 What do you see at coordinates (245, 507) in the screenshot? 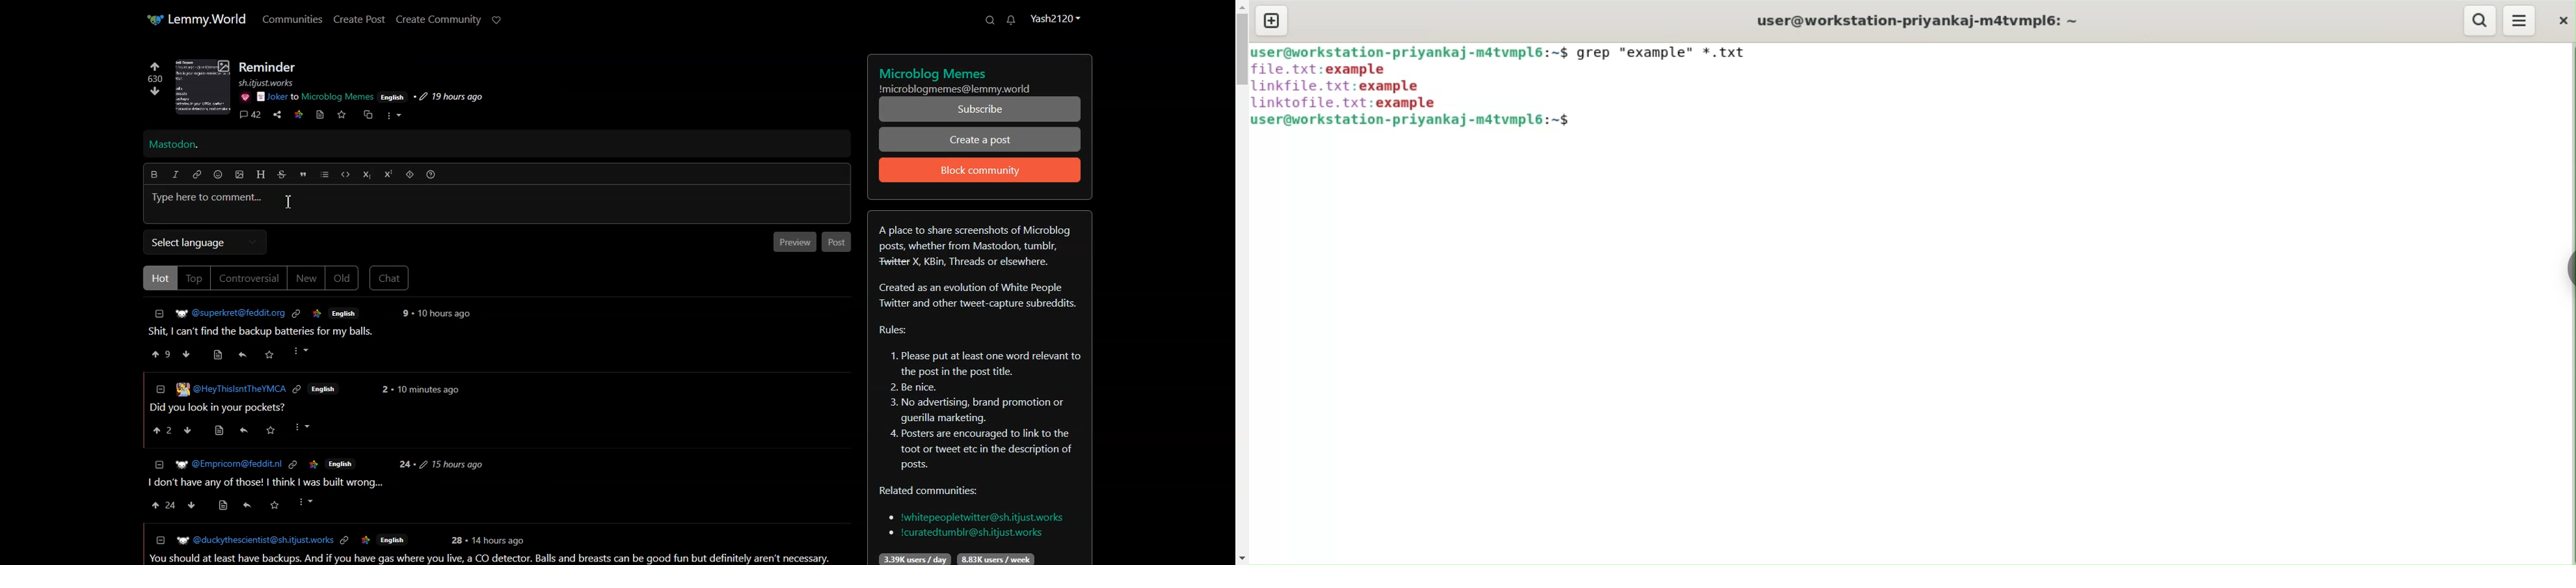
I see `` at bounding box center [245, 507].